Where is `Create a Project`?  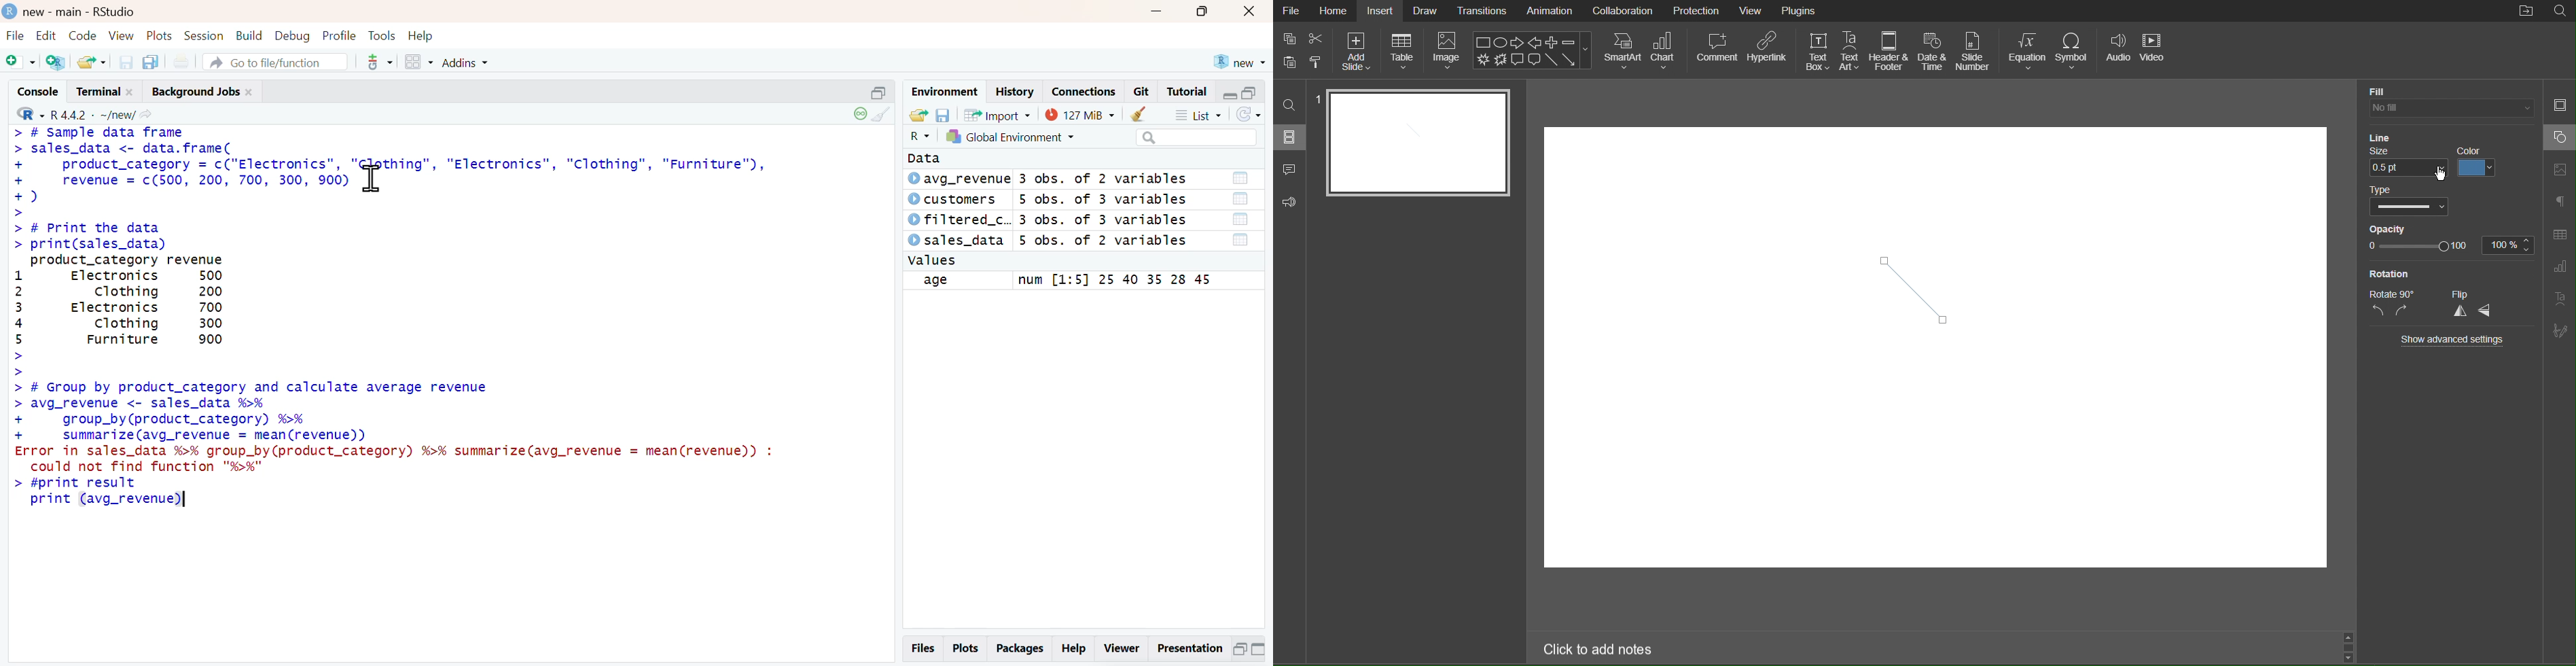
Create a Project is located at coordinates (55, 62).